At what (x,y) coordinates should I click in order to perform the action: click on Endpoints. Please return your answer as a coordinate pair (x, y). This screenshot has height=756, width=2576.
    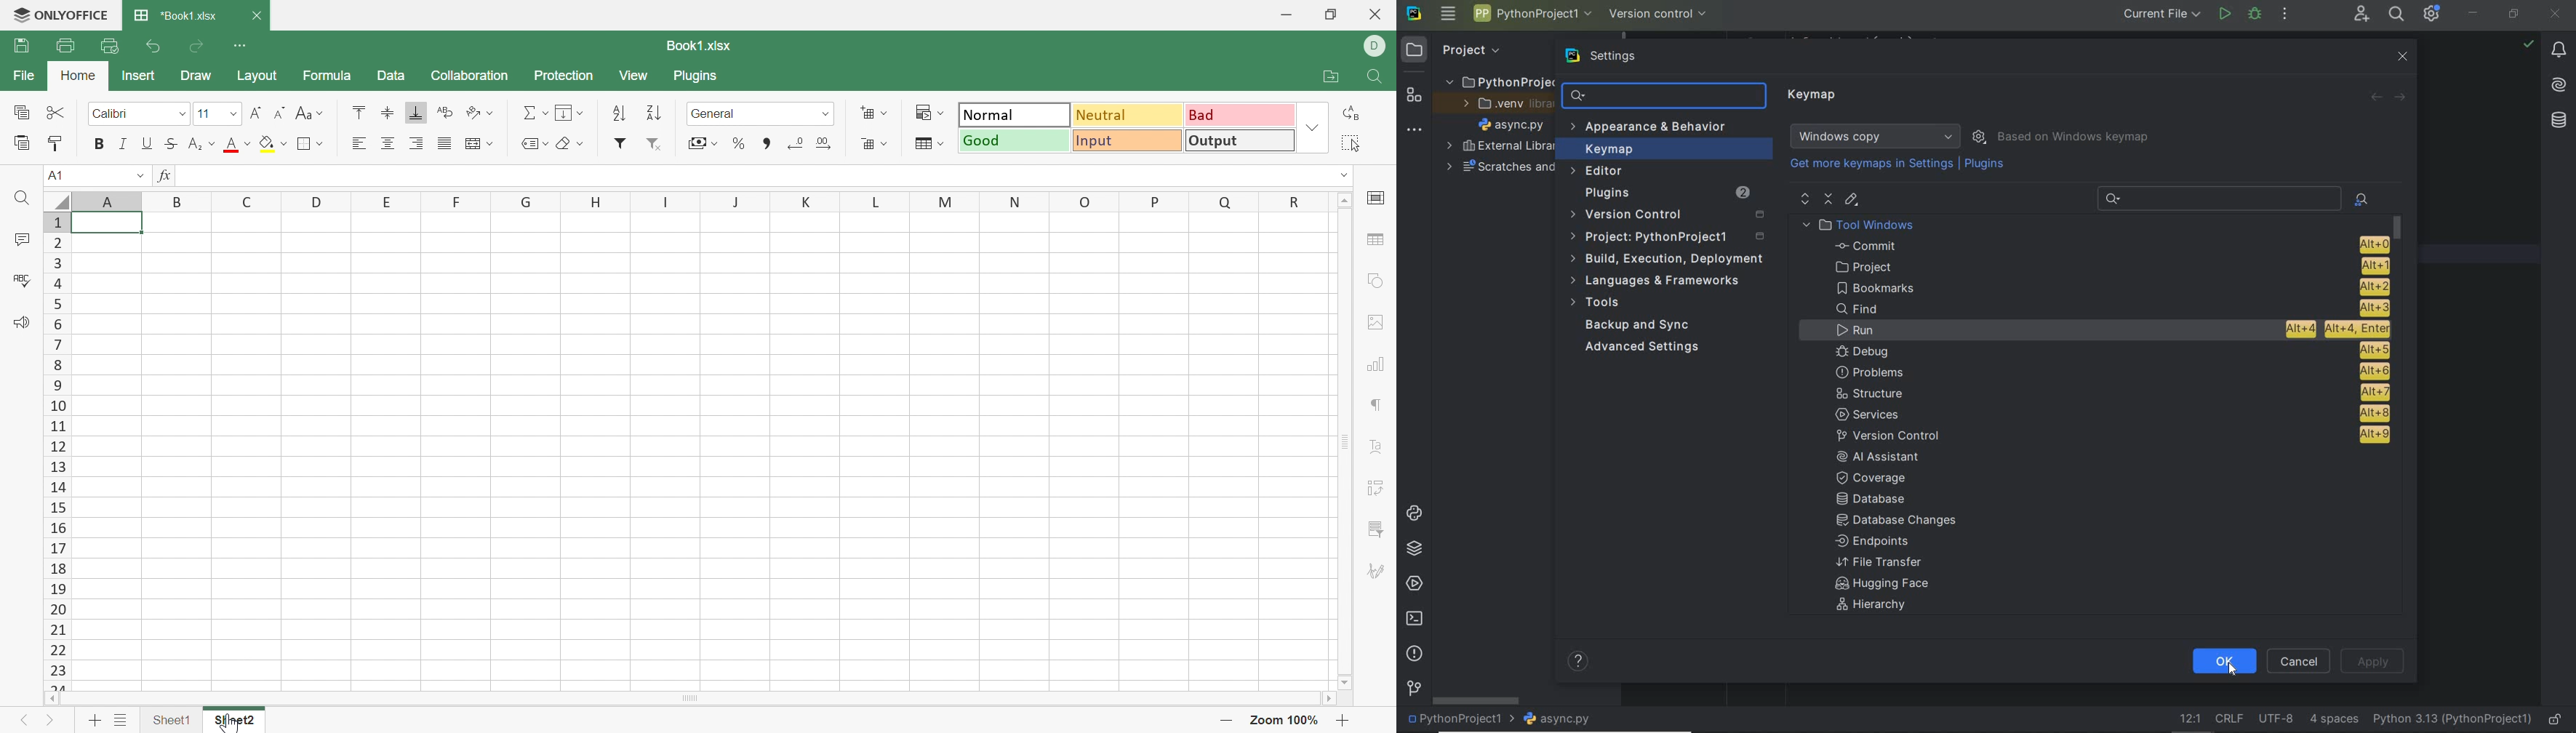
    Looking at the image, I should click on (1873, 542).